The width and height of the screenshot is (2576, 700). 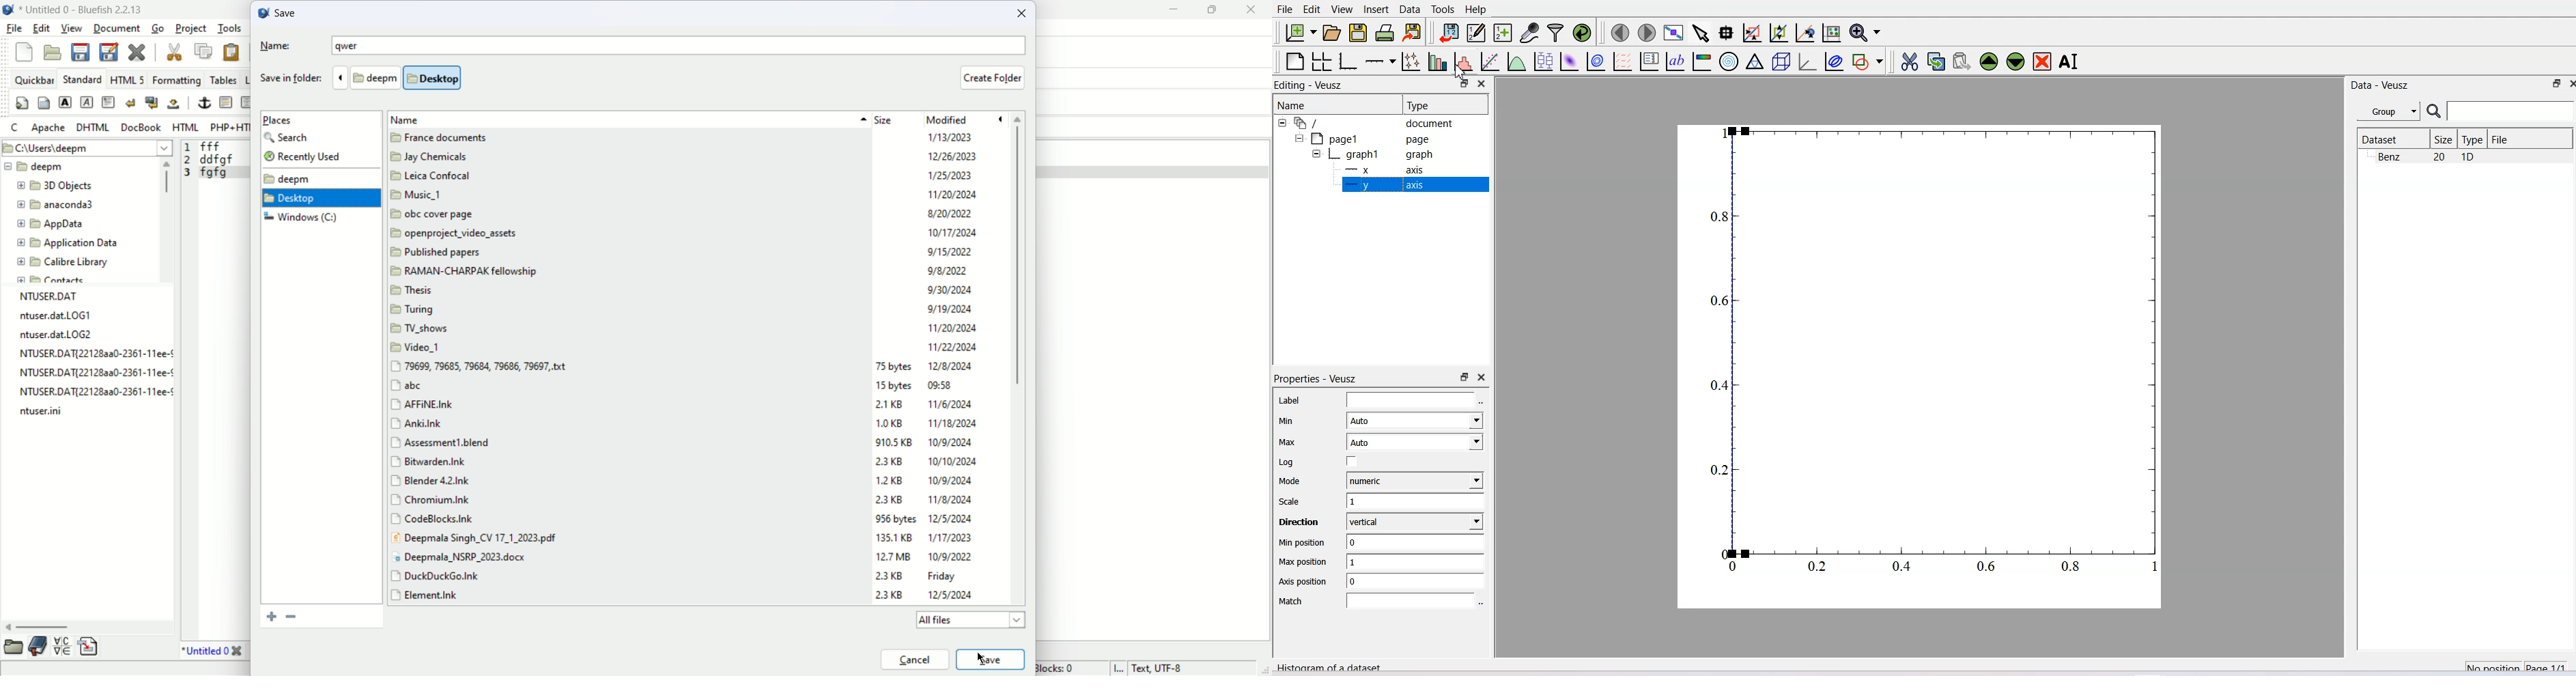 What do you see at coordinates (2444, 139) in the screenshot?
I see `Size` at bounding box center [2444, 139].